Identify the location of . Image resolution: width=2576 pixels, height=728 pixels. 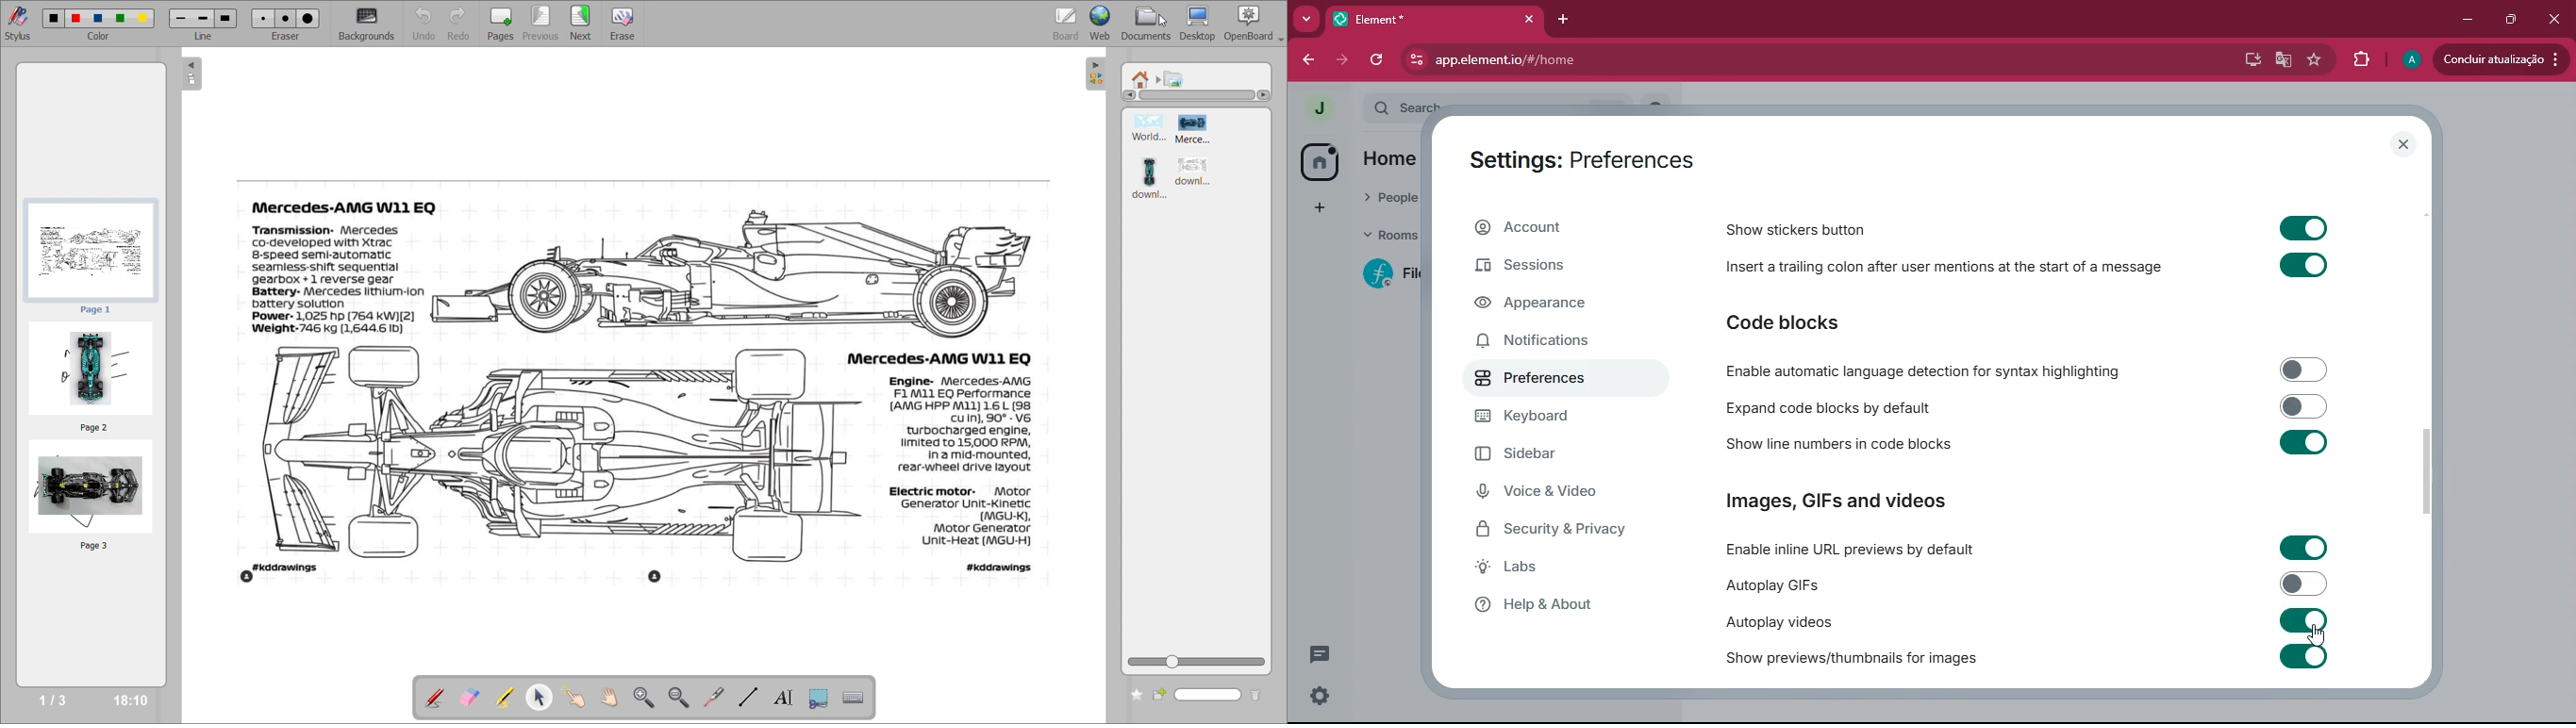
(2303, 584).